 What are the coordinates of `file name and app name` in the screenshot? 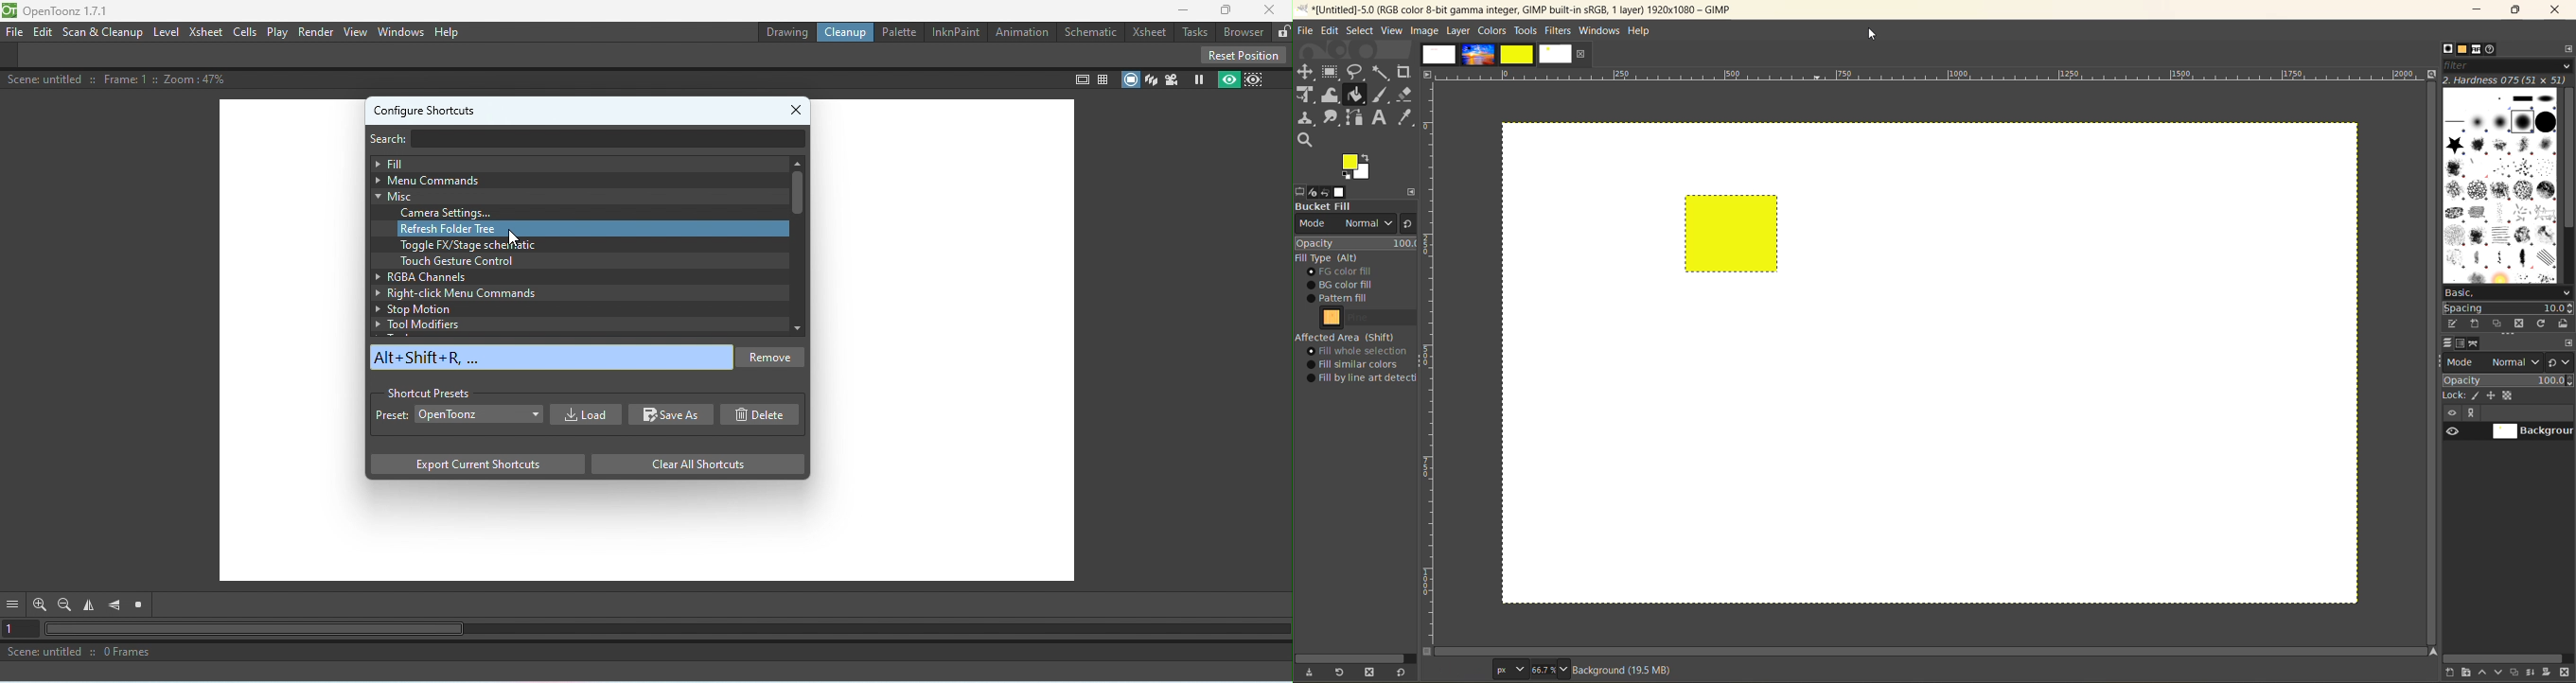 It's located at (1529, 9).